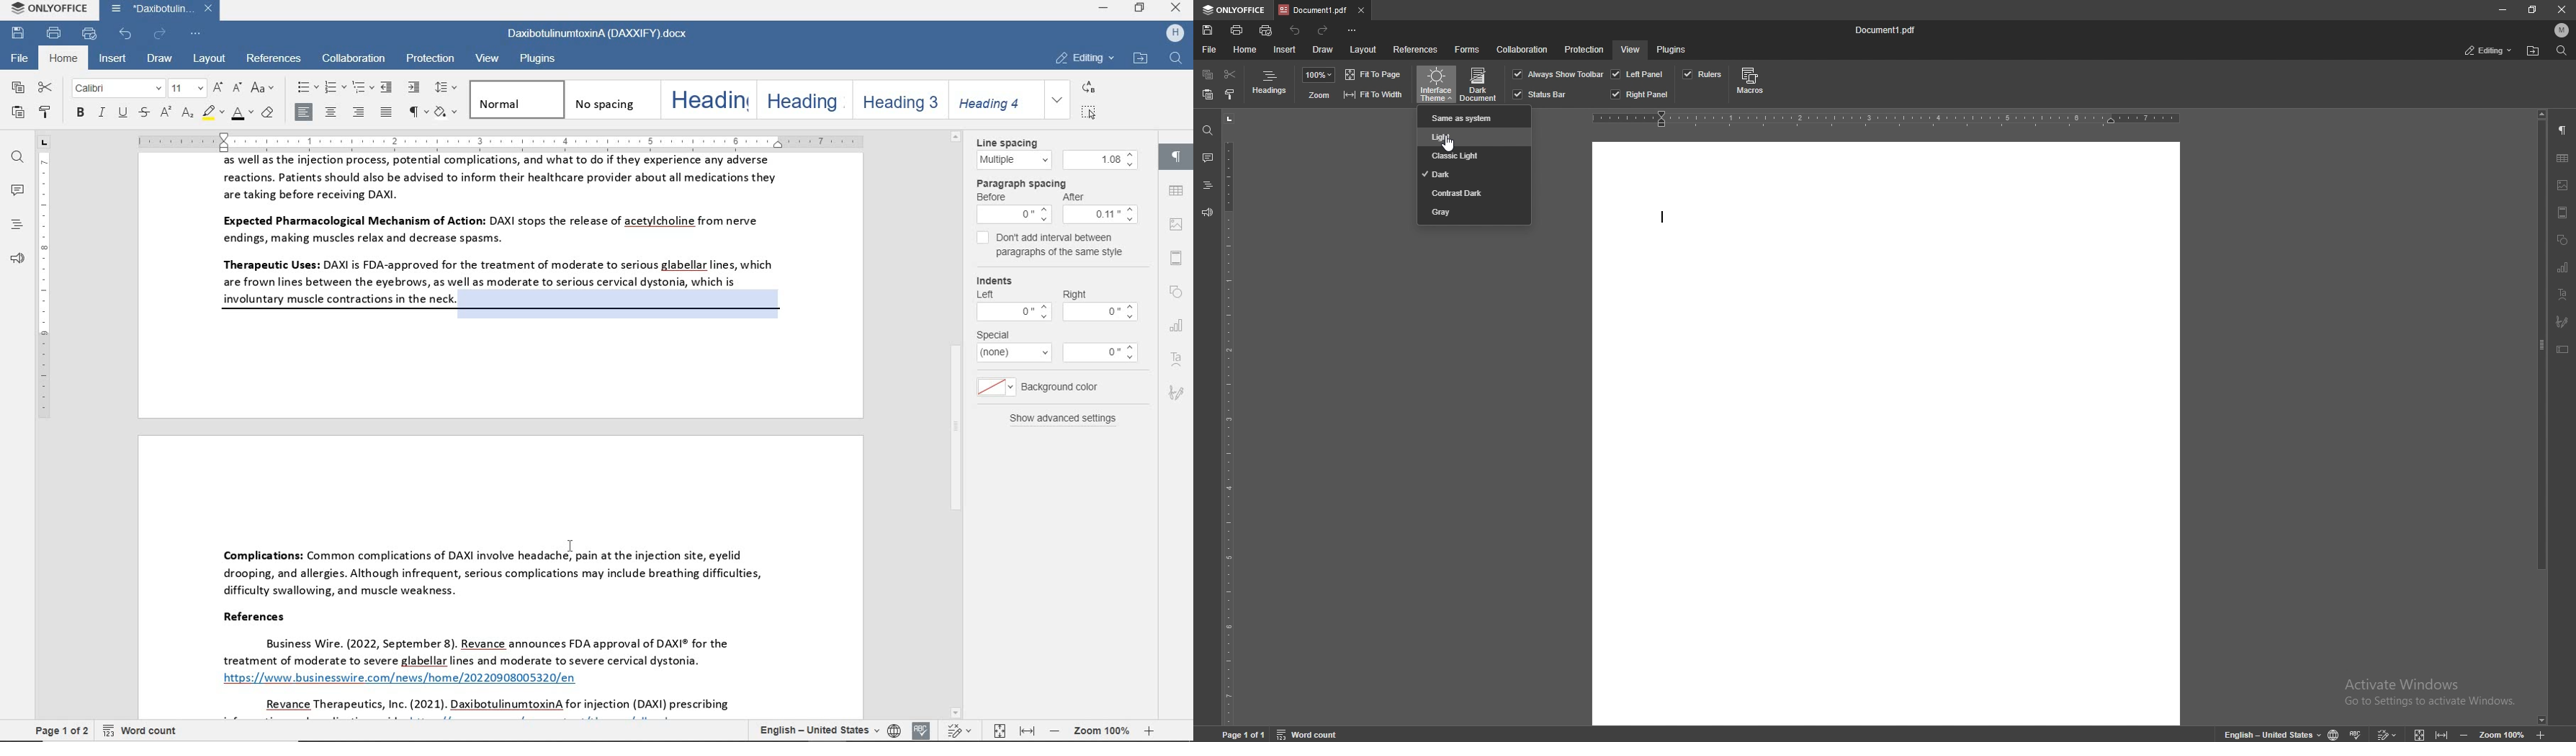  Describe the element at coordinates (2563, 351) in the screenshot. I see `text box` at that location.